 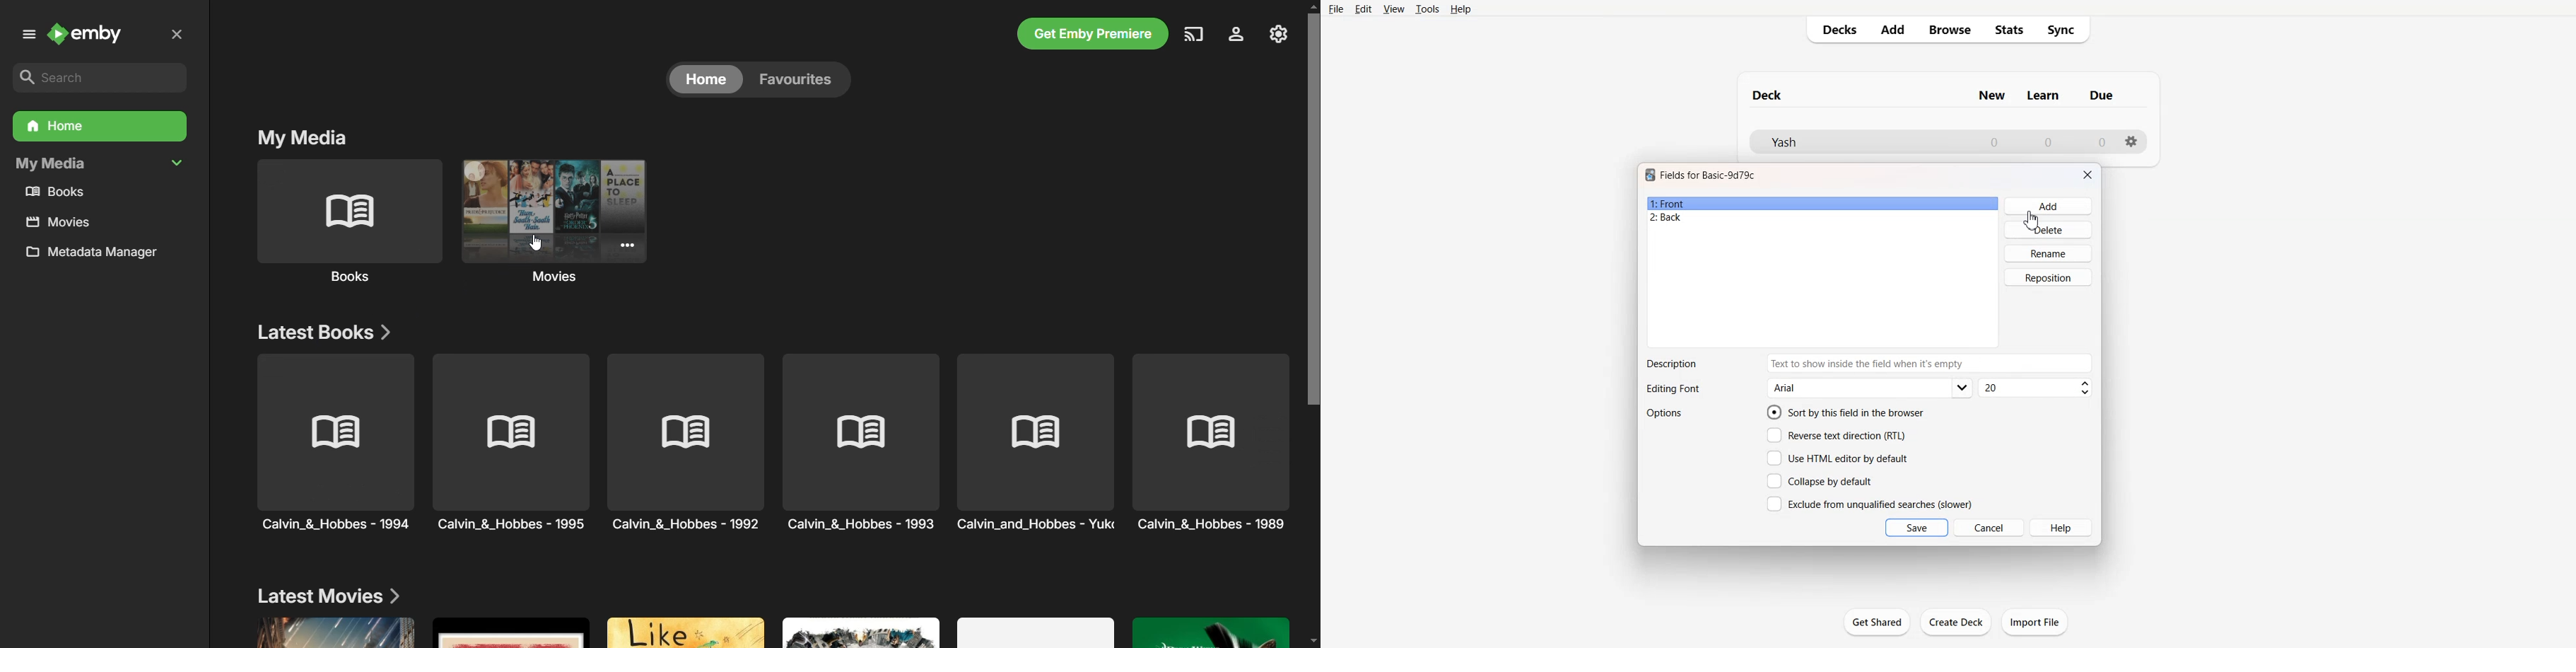 I want to click on Collapse by default, so click(x=1822, y=480).